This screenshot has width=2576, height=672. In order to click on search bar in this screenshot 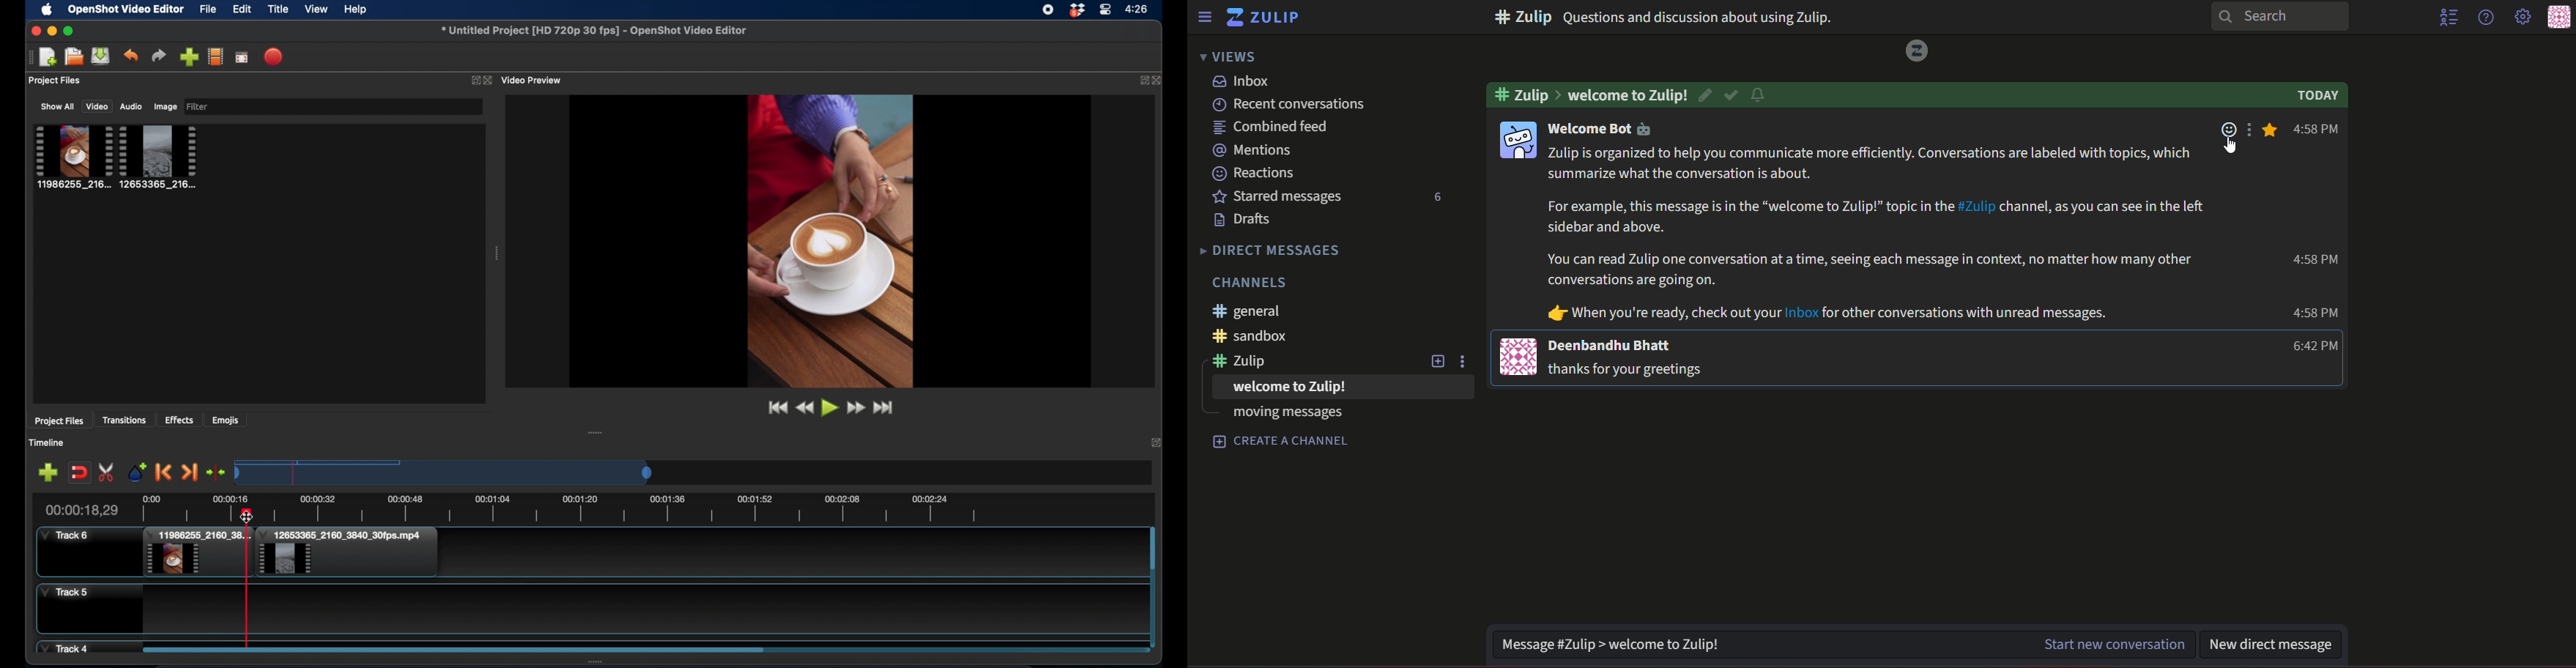, I will do `click(2284, 17)`.